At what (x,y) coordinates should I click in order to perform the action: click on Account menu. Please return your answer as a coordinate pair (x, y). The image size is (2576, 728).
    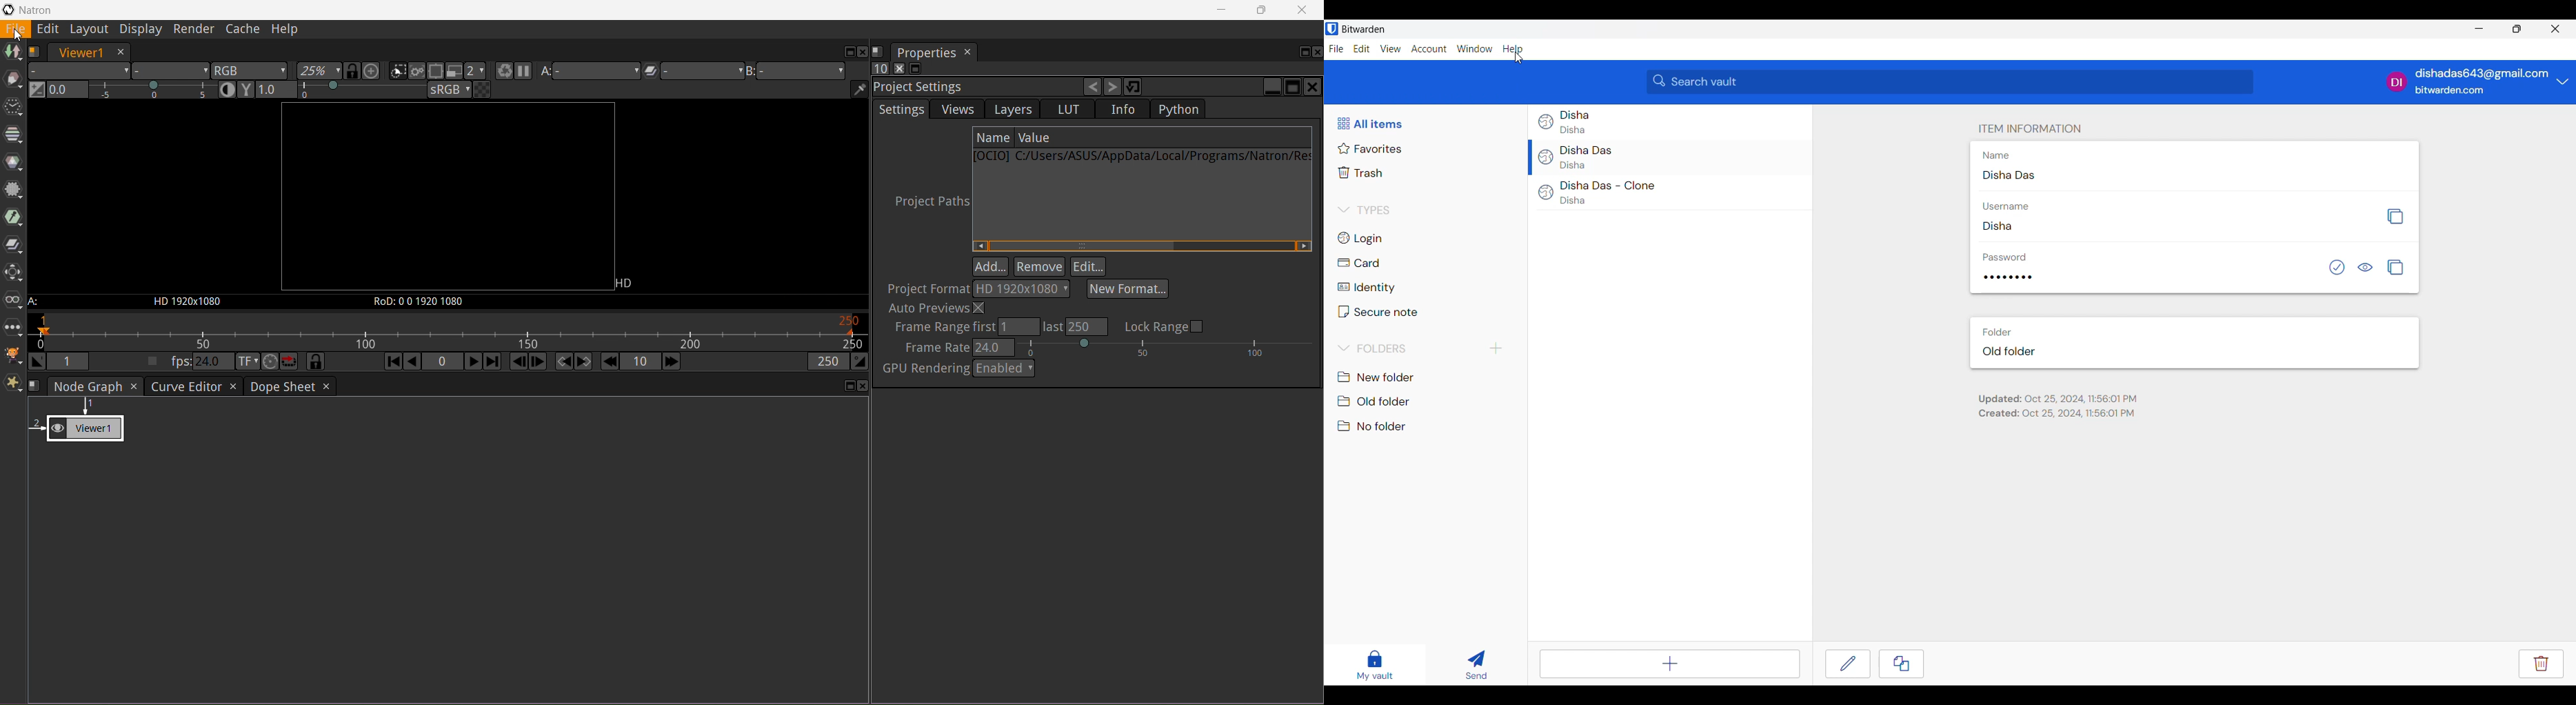
    Looking at the image, I should click on (1429, 48).